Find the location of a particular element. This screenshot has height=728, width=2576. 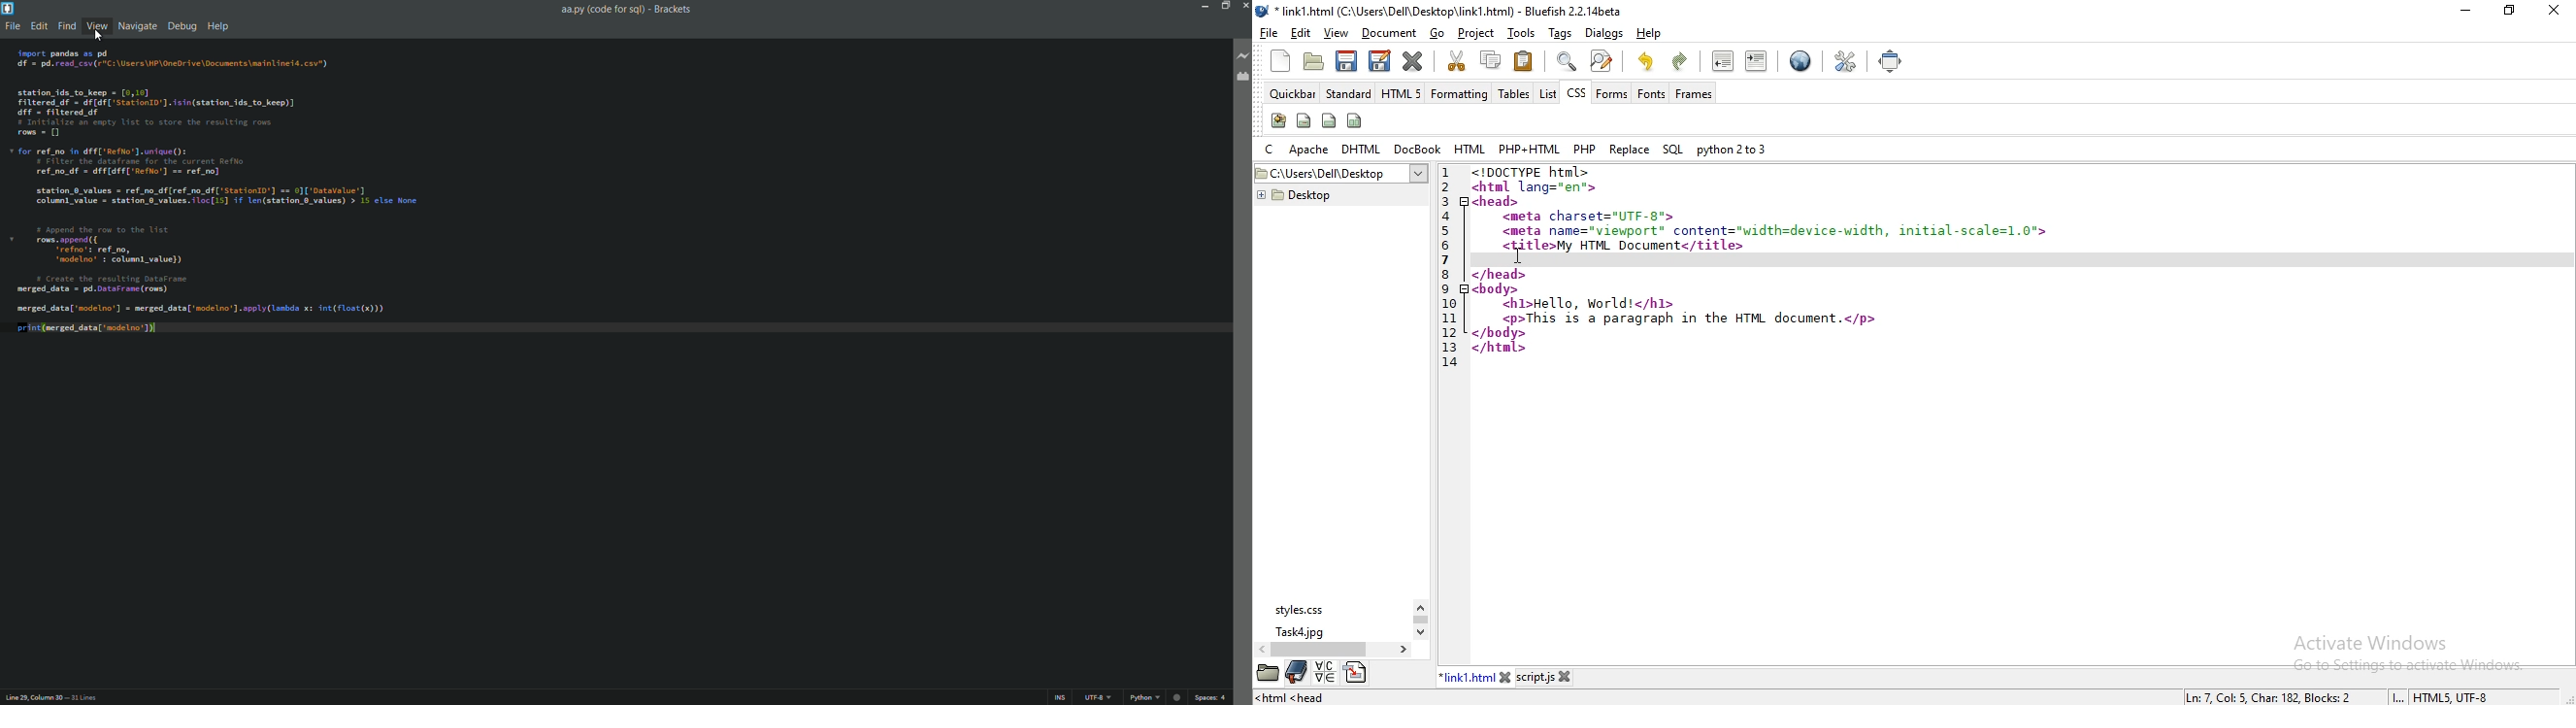

find menu is located at coordinates (65, 24).